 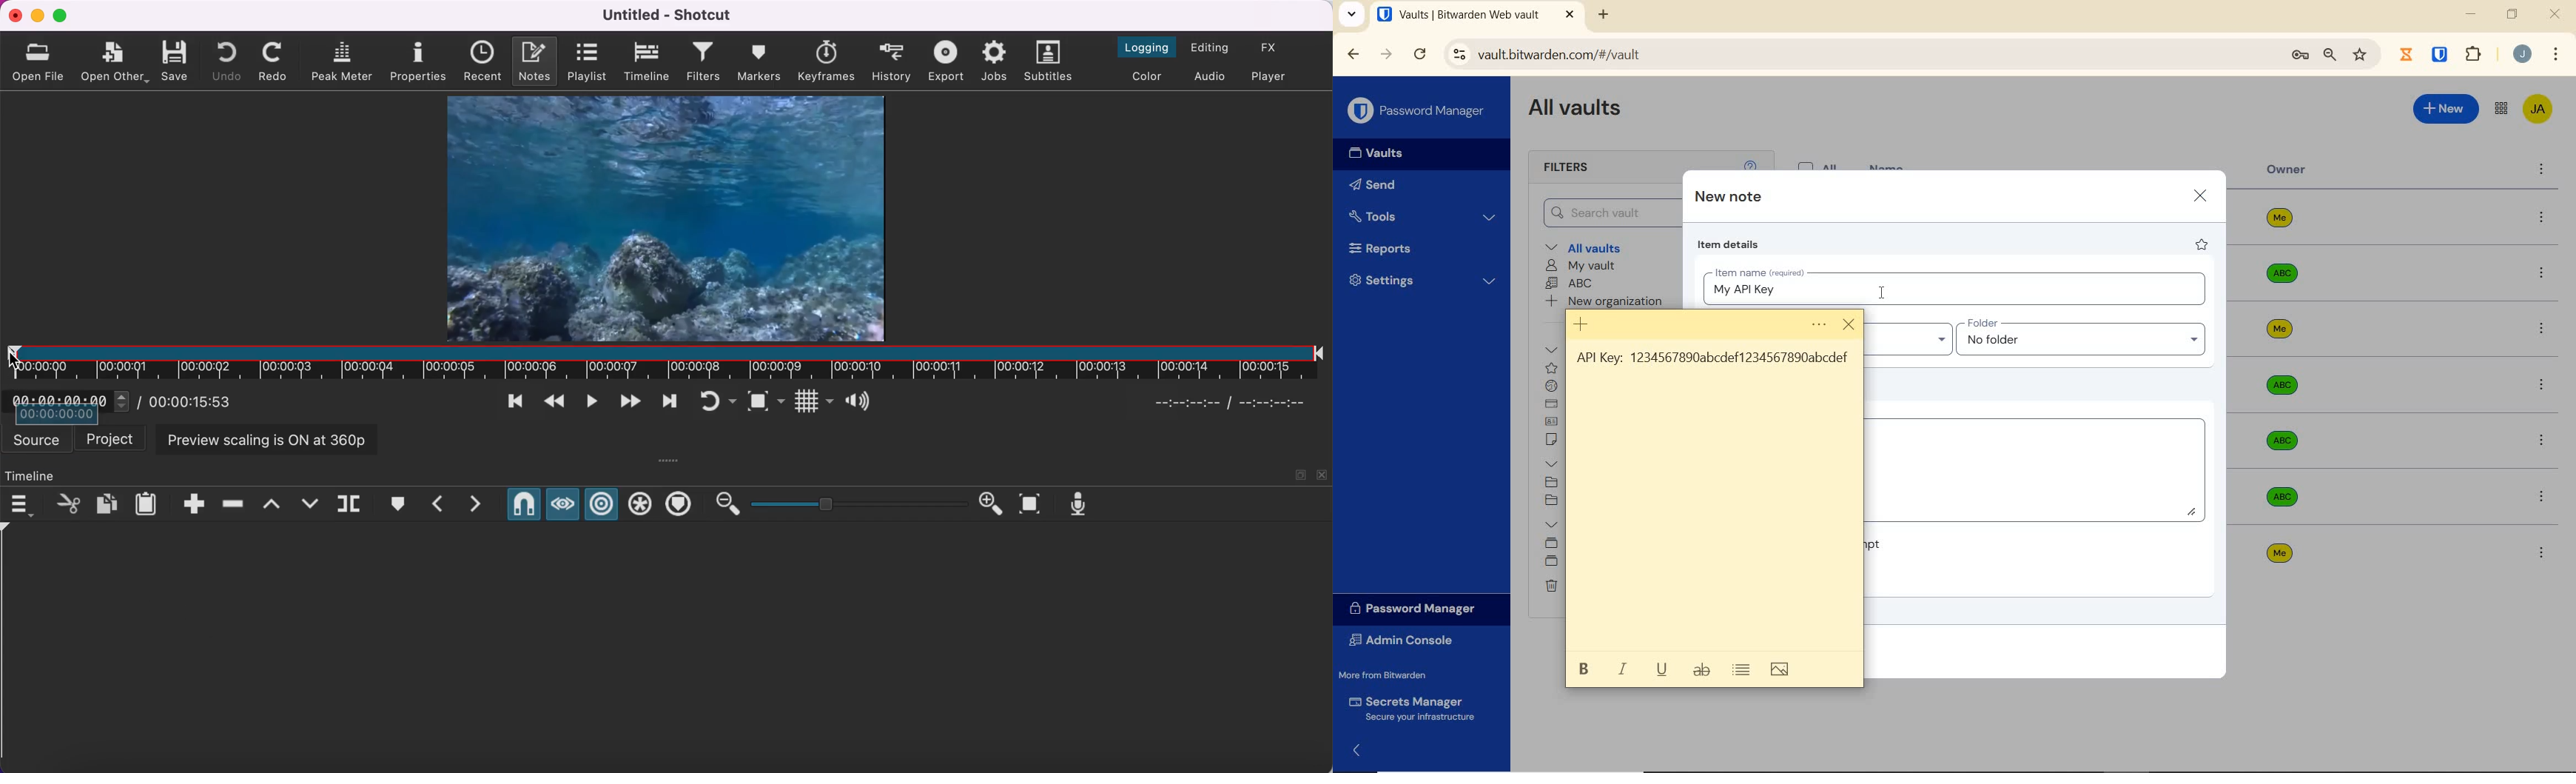 What do you see at coordinates (858, 400) in the screenshot?
I see `` at bounding box center [858, 400].